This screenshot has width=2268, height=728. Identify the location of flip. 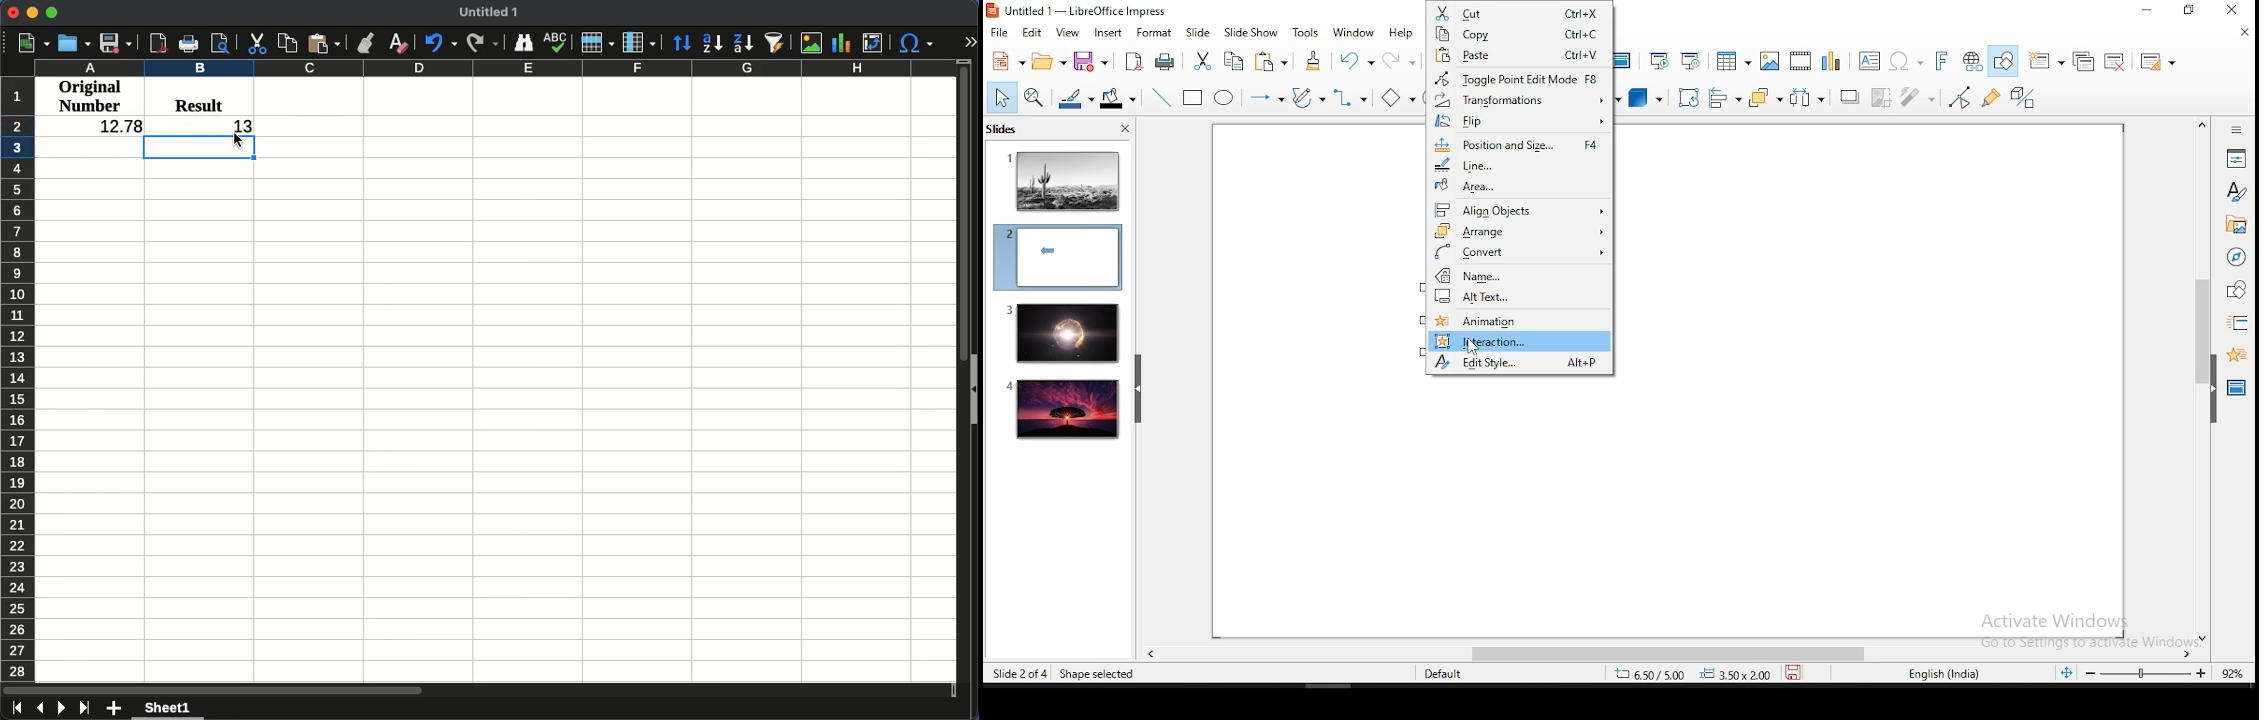
(1521, 120).